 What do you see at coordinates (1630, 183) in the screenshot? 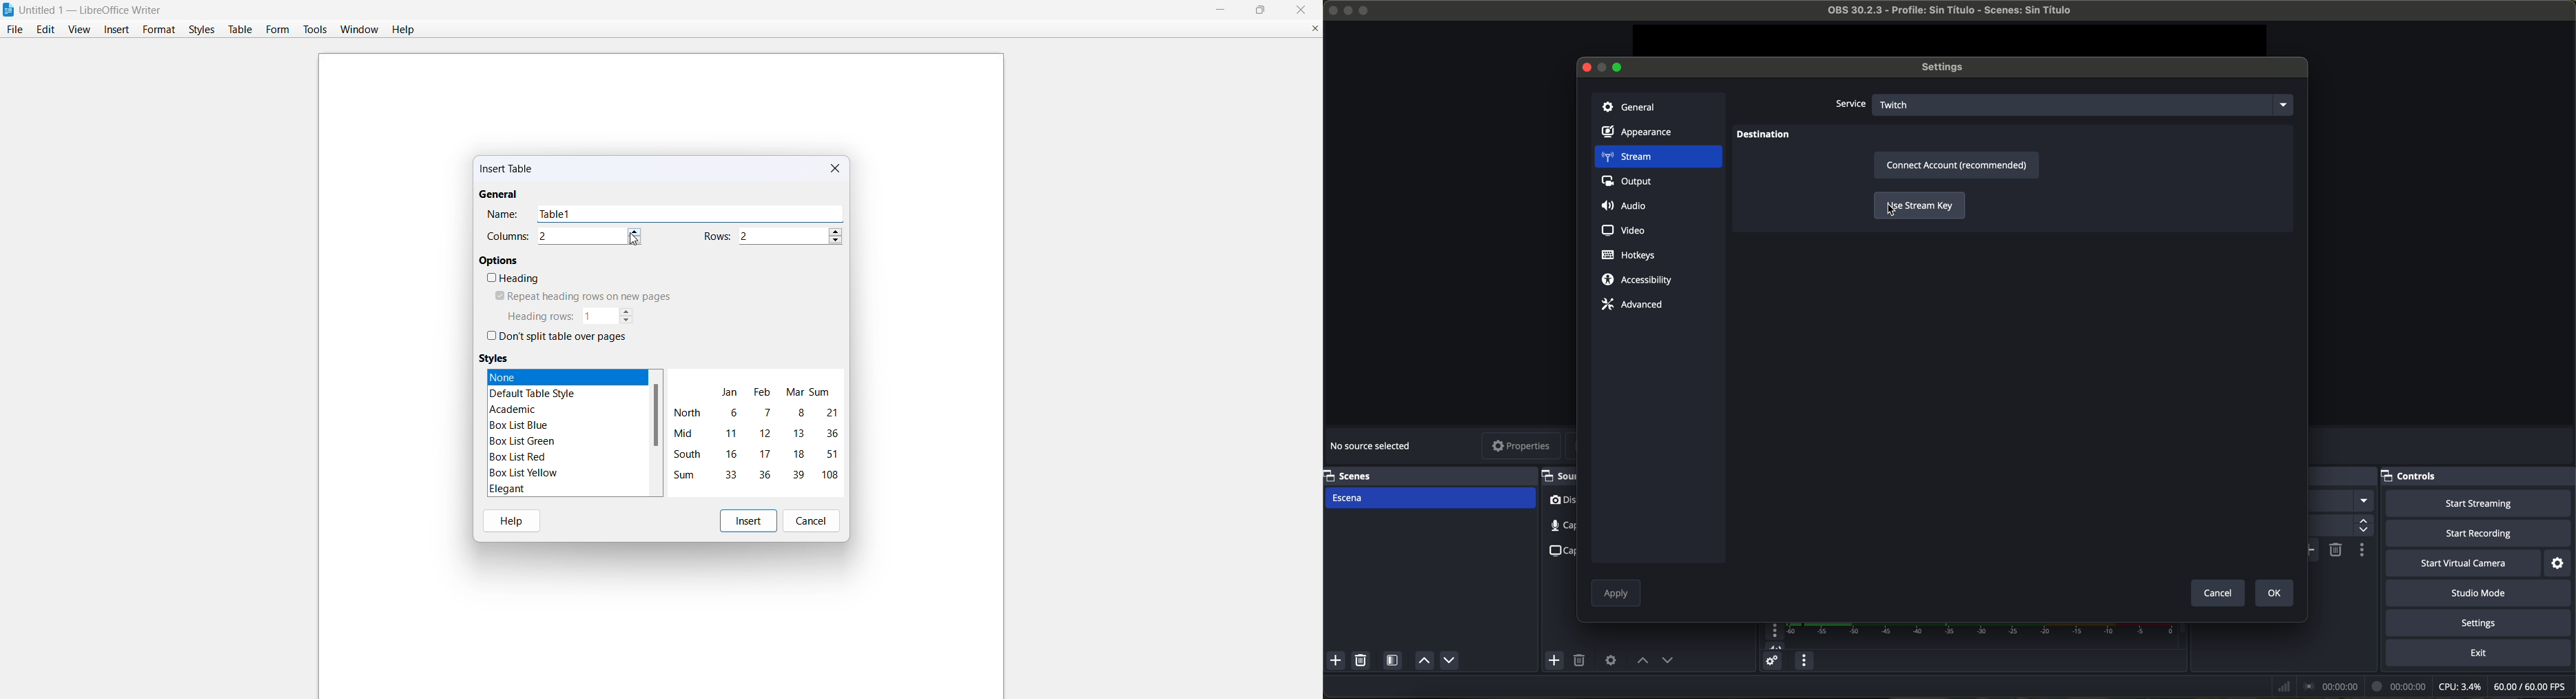
I see `output` at bounding box center [1630, 183].